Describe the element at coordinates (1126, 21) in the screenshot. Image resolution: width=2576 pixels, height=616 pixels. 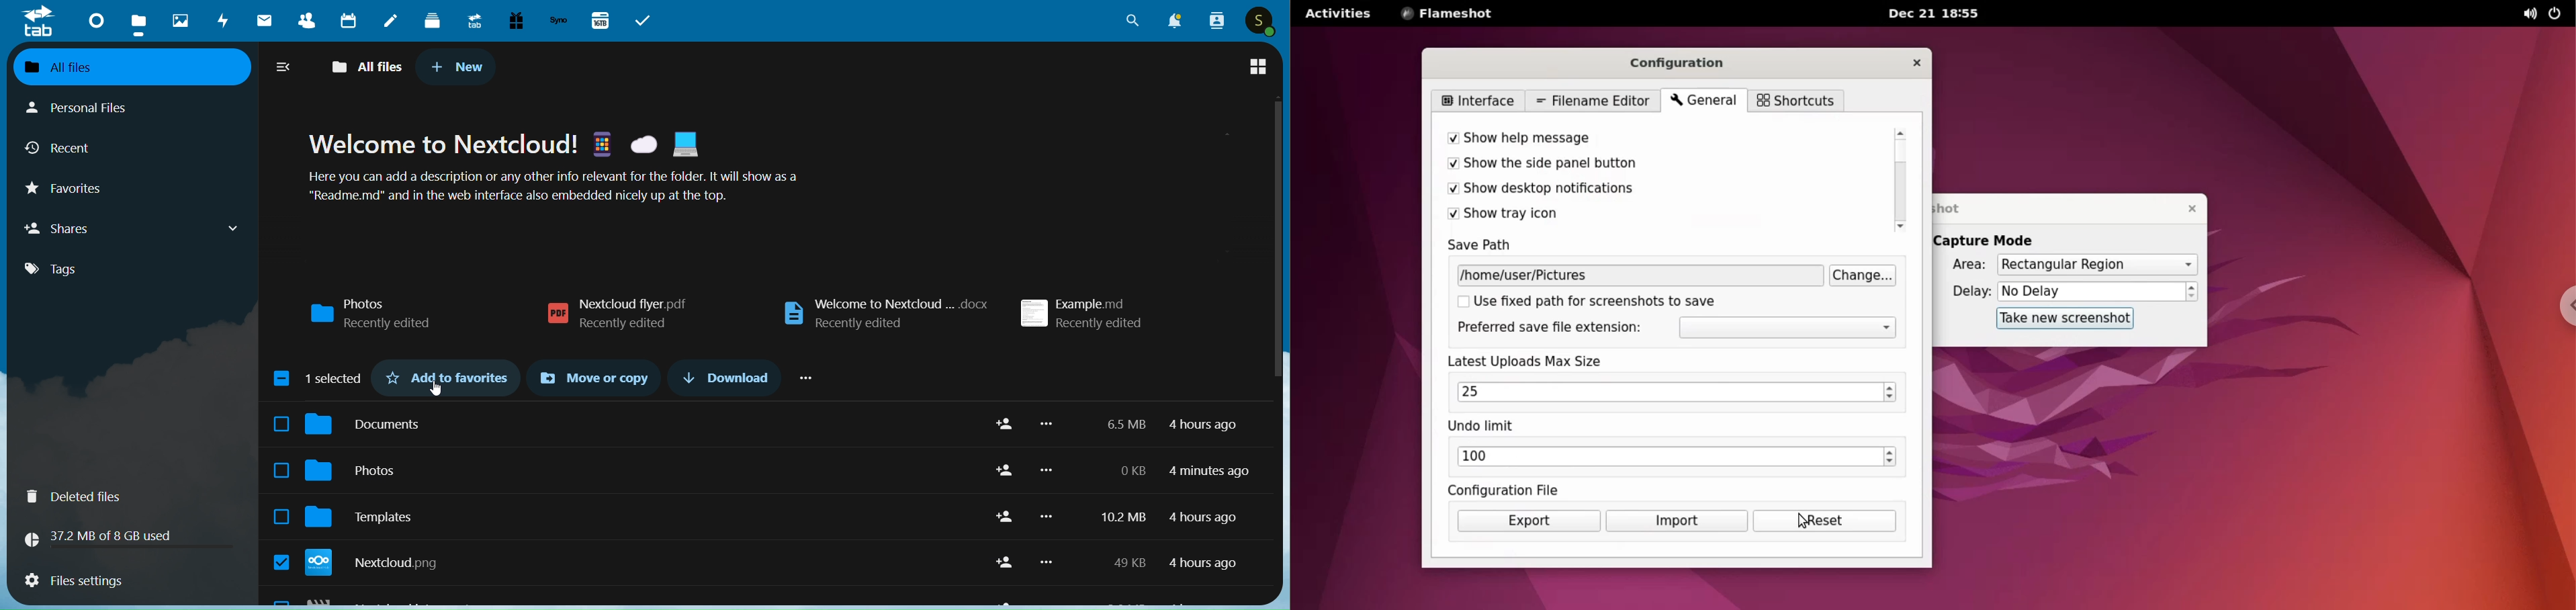
I see `search` at that location.